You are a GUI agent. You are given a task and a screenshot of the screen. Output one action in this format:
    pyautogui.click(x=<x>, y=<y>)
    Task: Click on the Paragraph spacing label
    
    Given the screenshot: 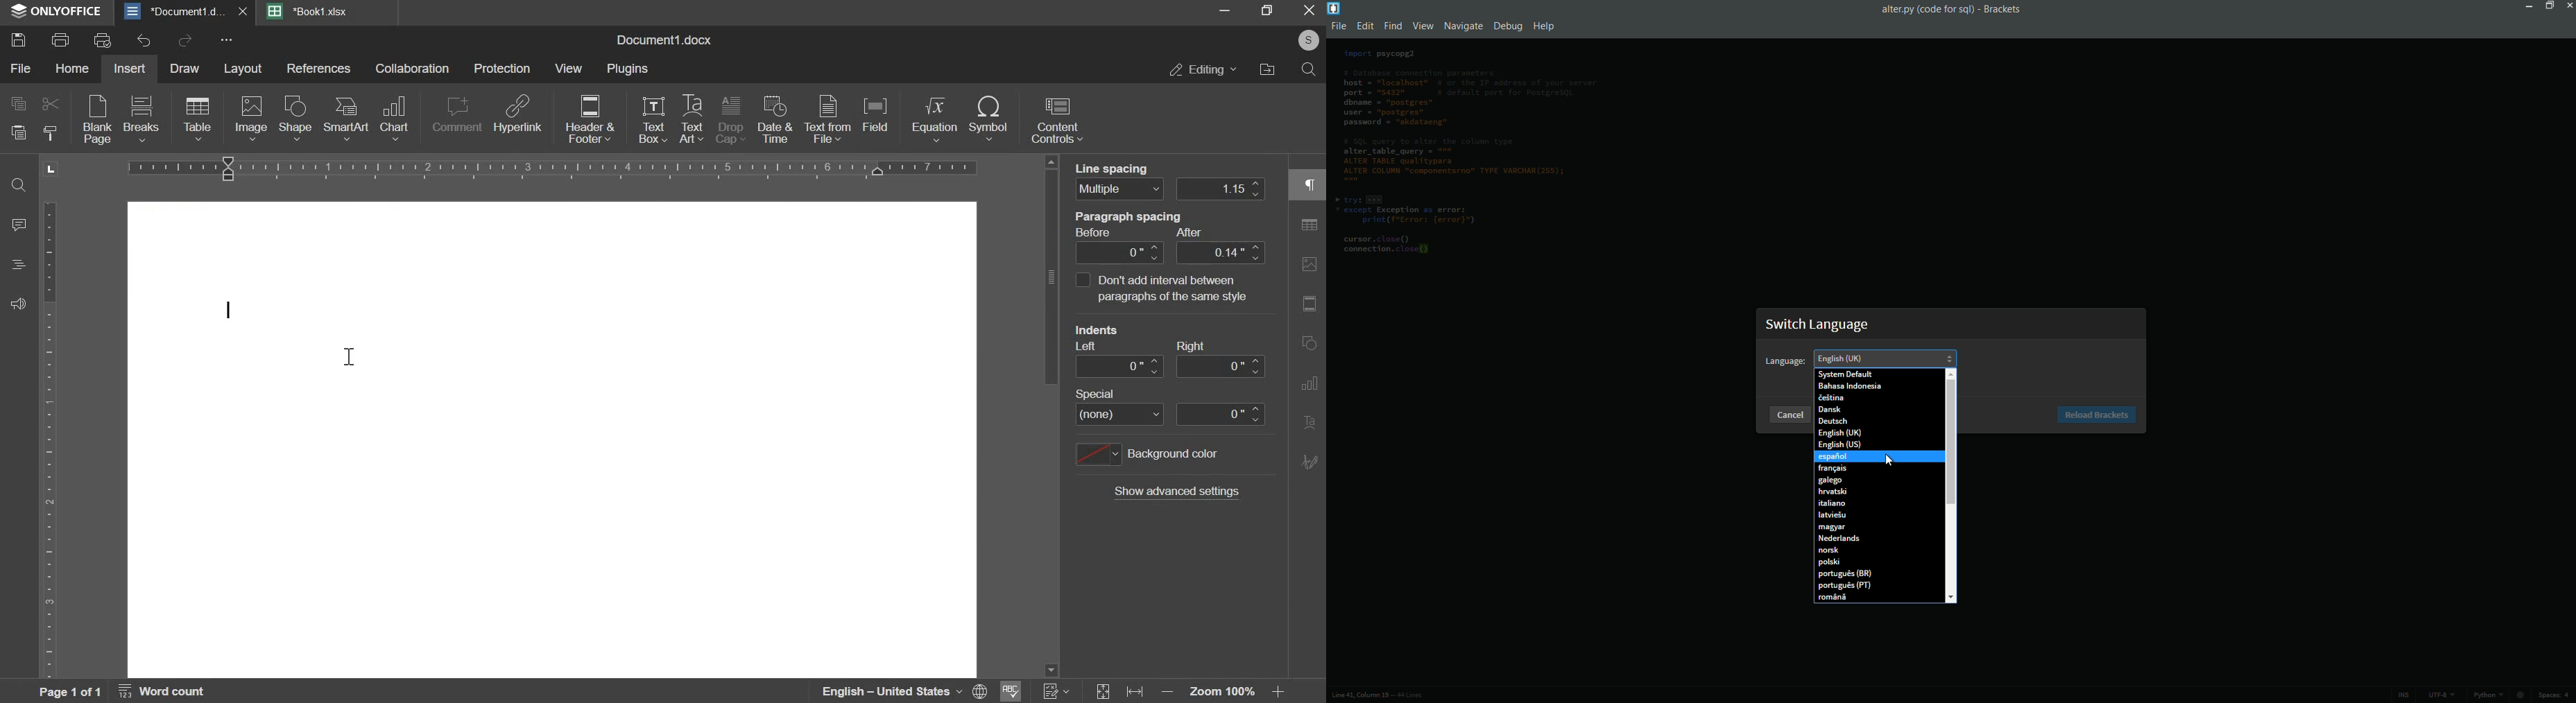 What is the action you would take?
    pyautogui.click(x=1147, y=225)
    